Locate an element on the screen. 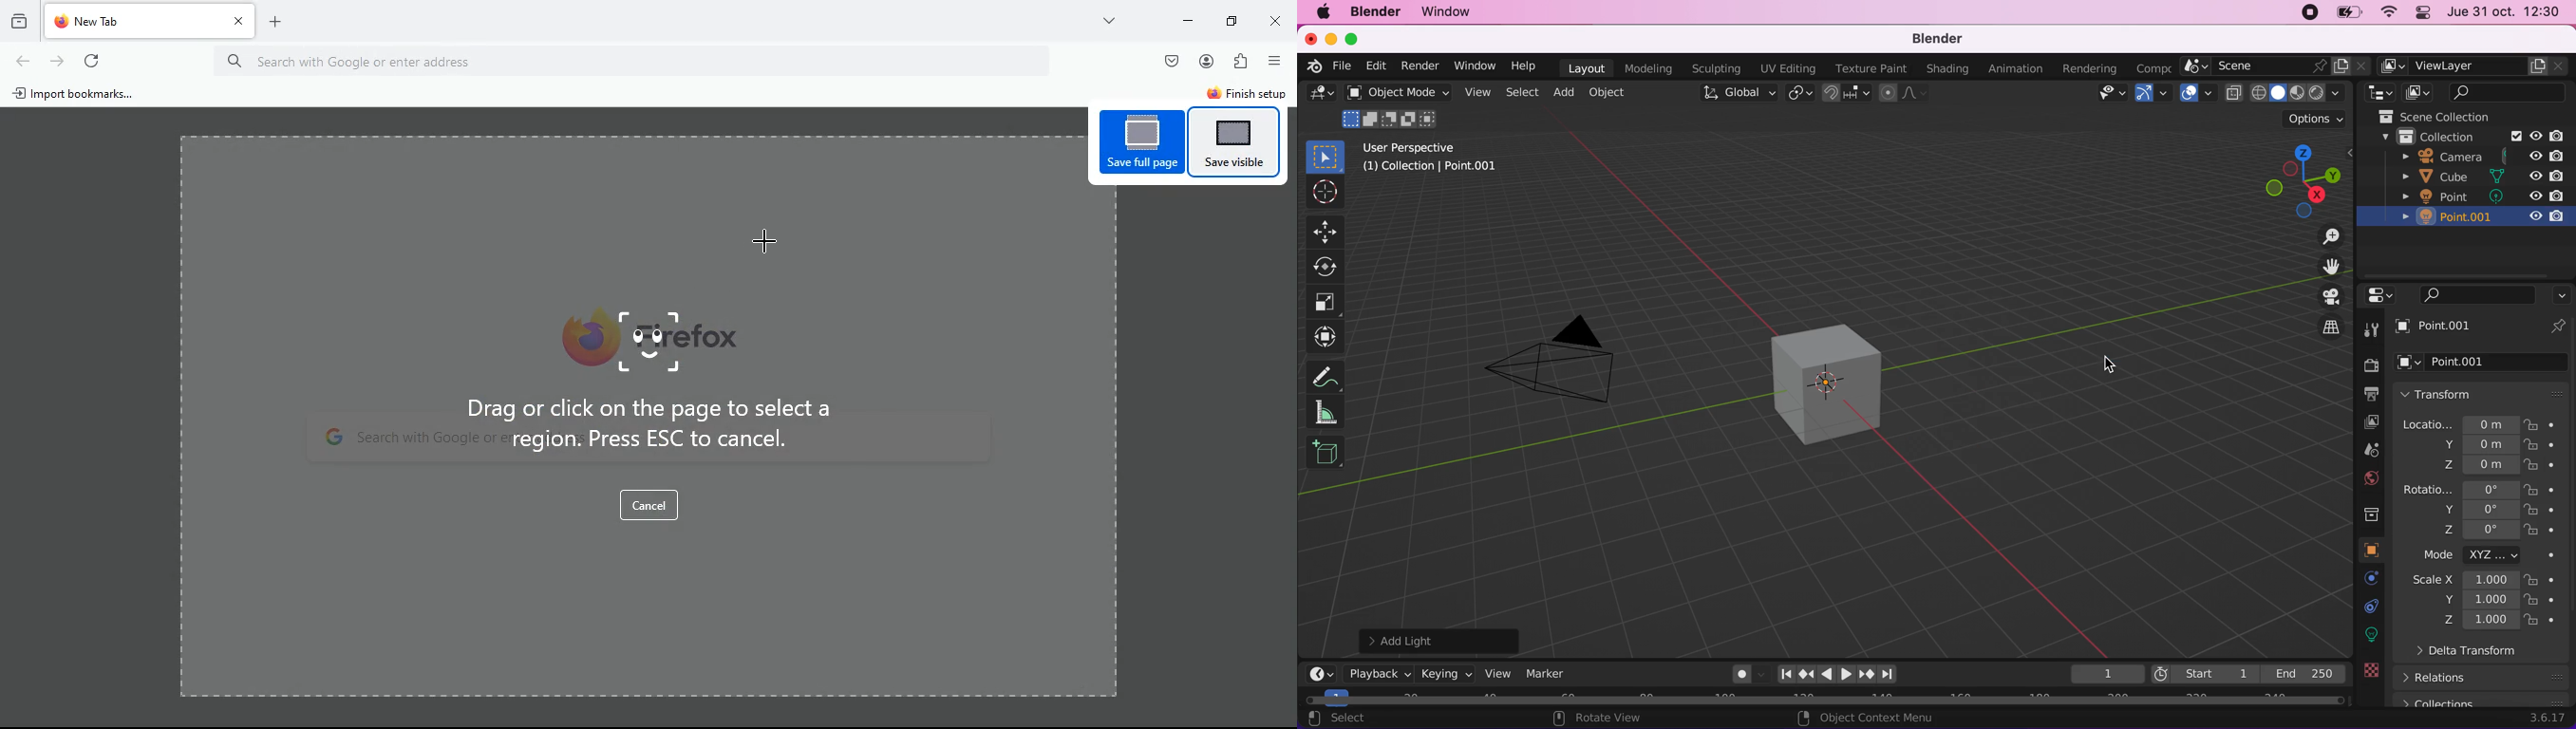 This screenshot has width=2576, height=756. search is located at coordinates (2508, 93).